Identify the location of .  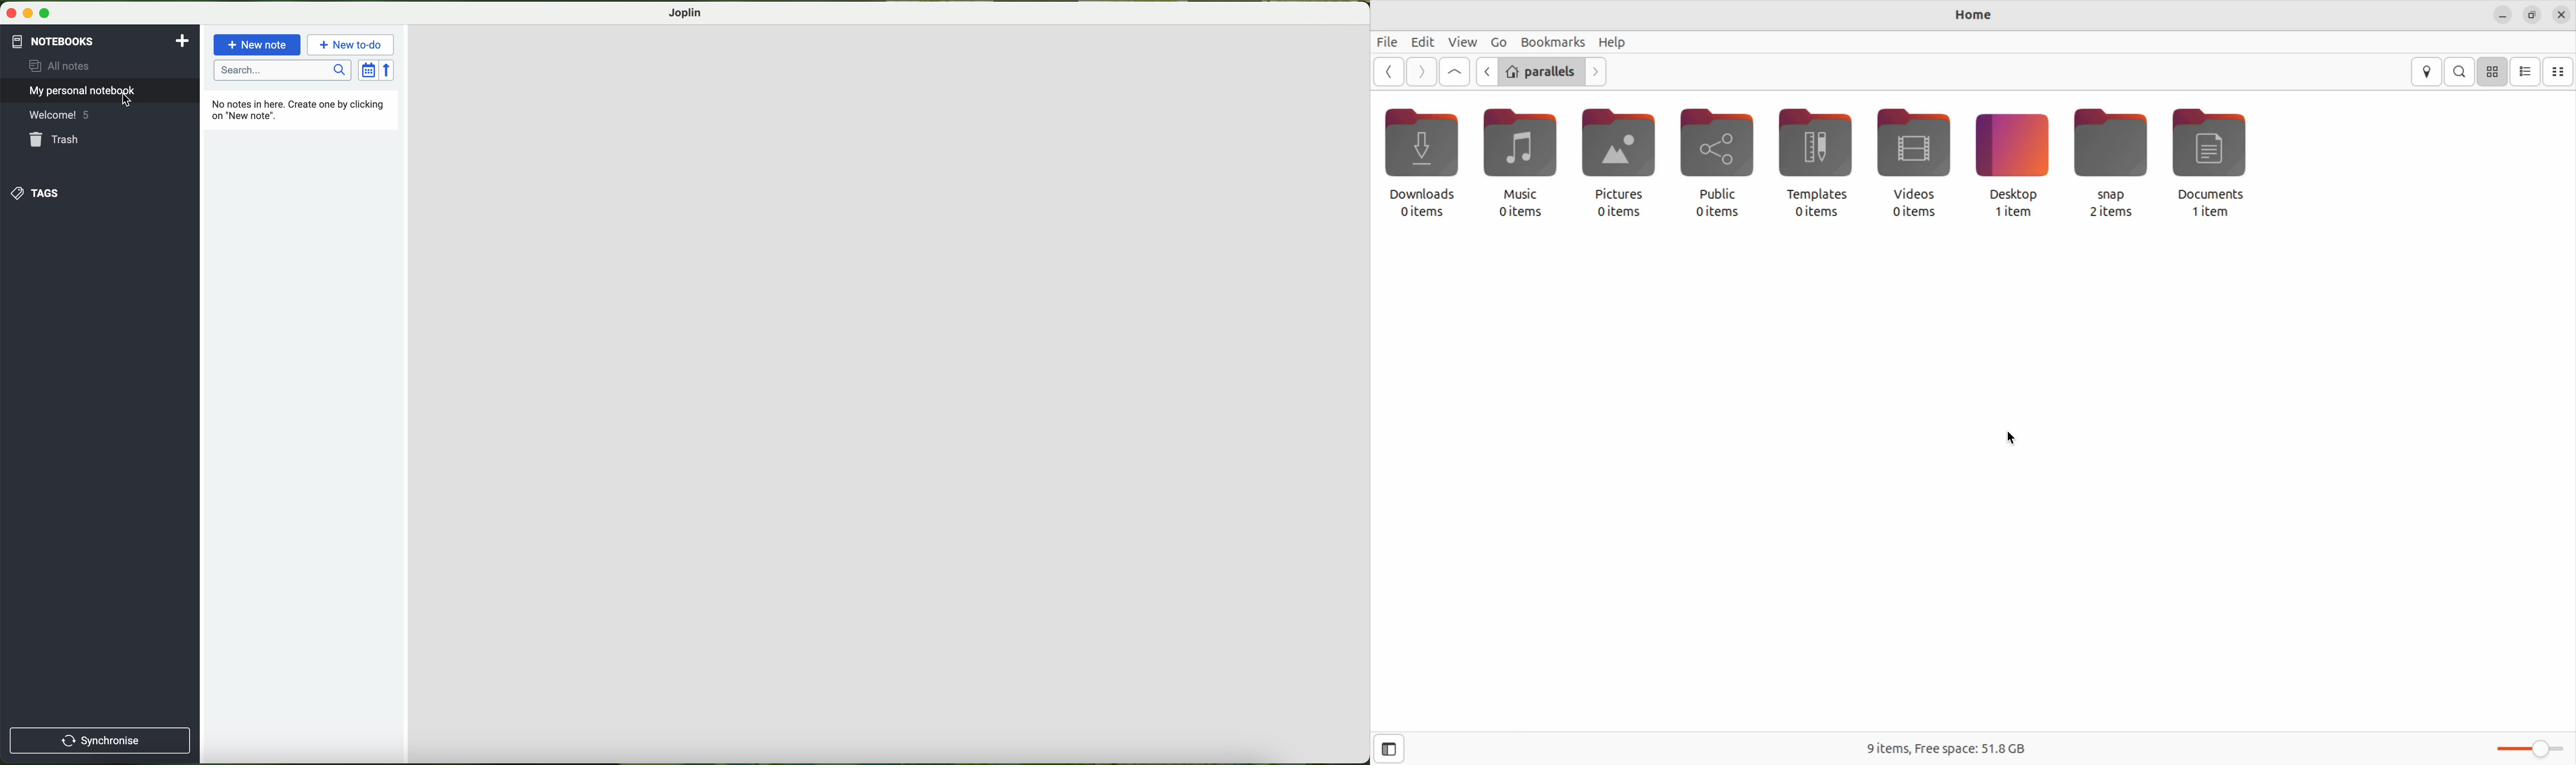
(390, 71).